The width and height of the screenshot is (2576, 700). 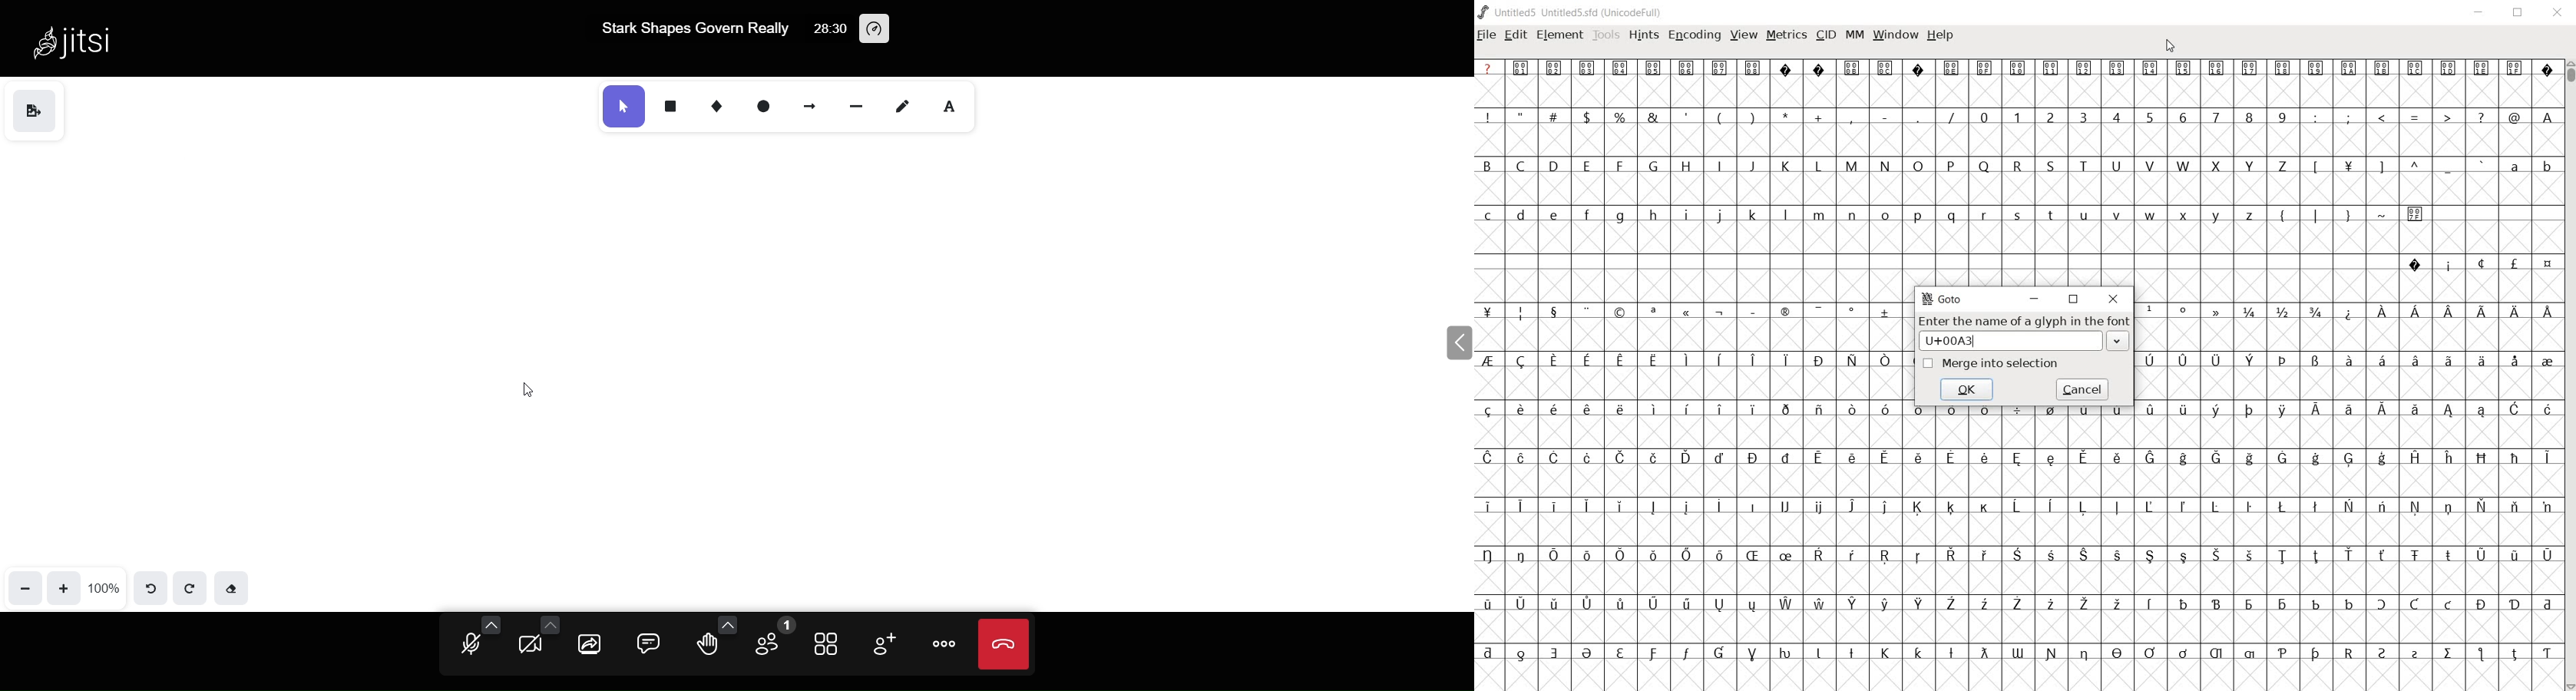 What do you see at coordinates (1855, 555) in the screenshot?
I see `Symbol` at bounding box center [1855, 555].